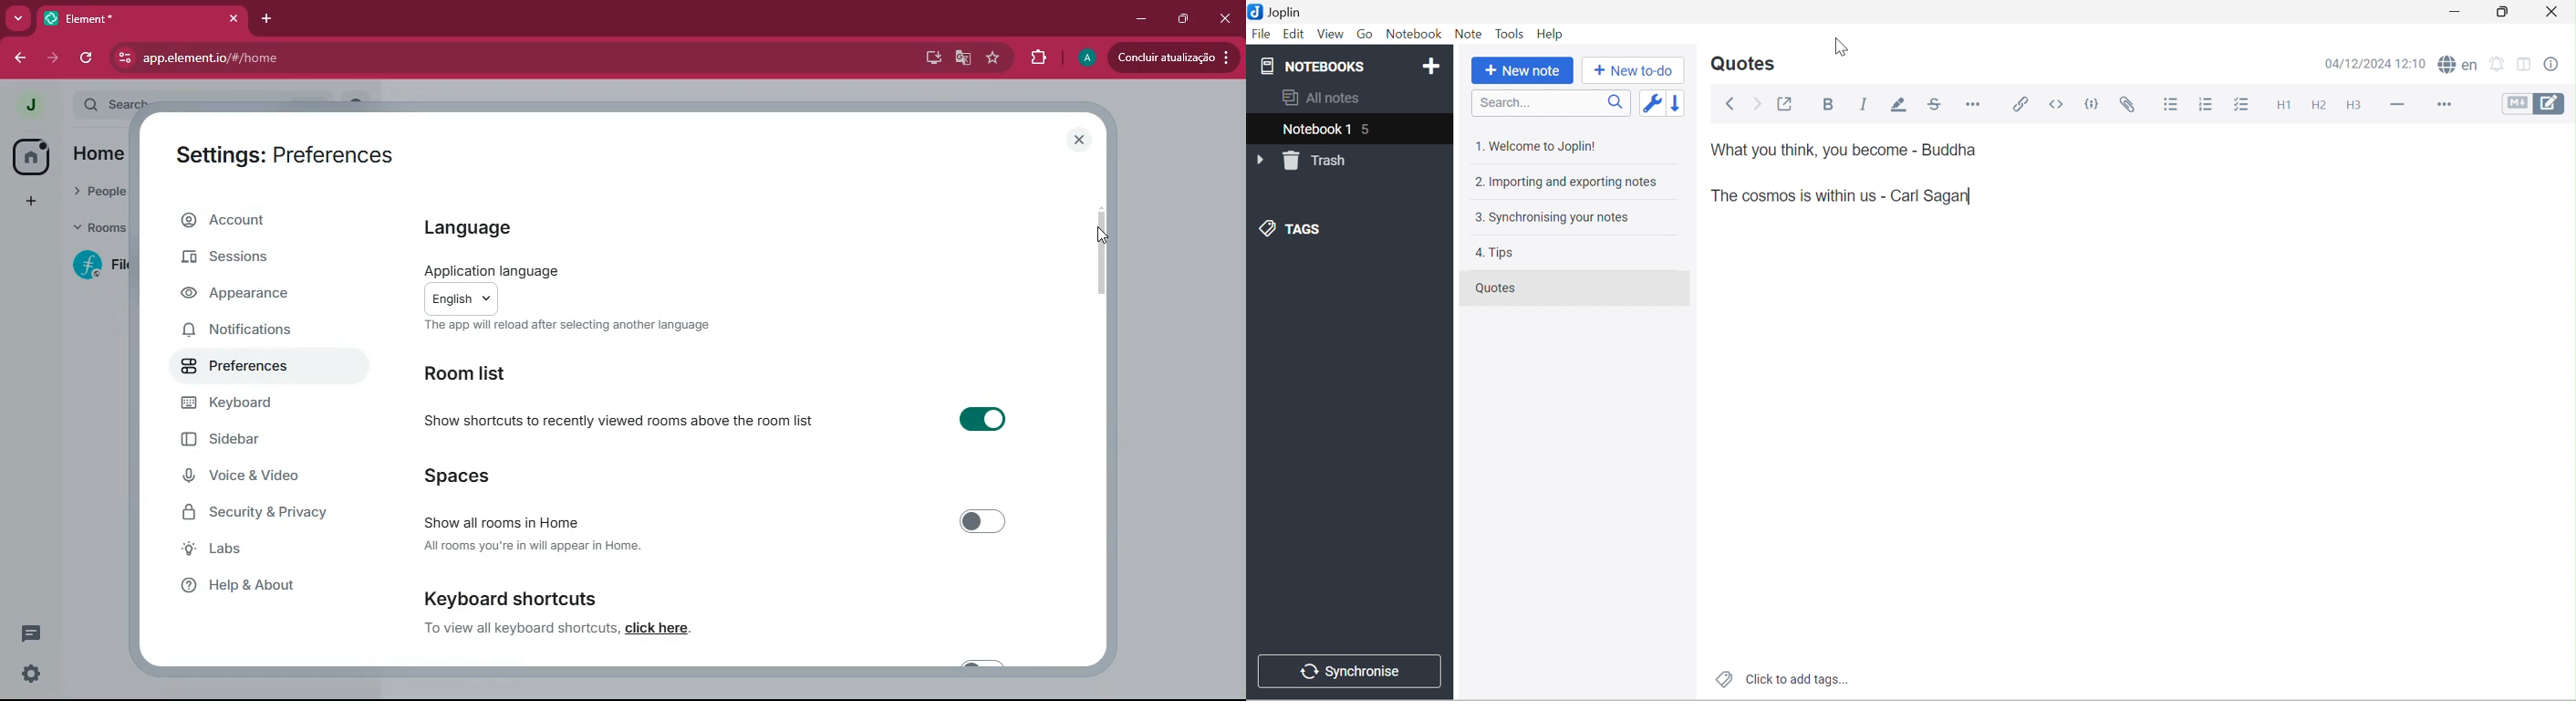  What do you see at coordinates (1553, 104) in the screenshot?
I see `Search` at bounding box center [1553, 104].